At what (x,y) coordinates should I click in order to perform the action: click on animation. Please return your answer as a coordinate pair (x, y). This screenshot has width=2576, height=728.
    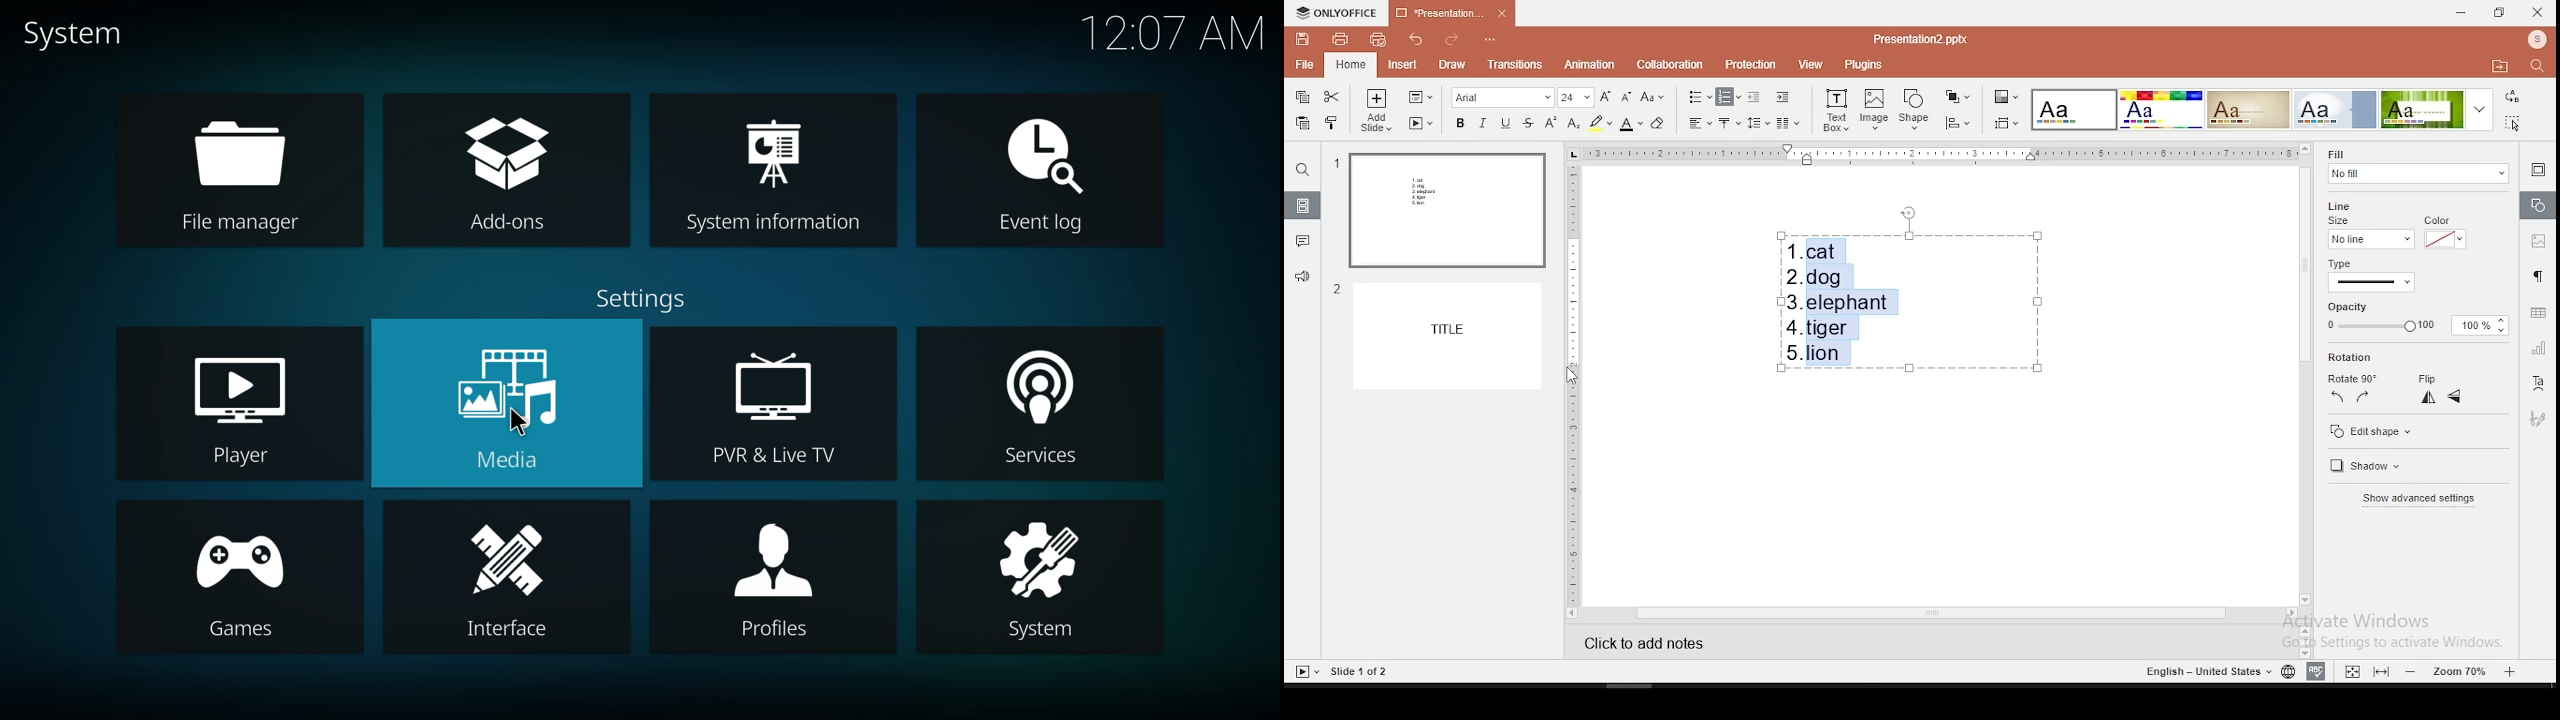
    Looking at the image, I should click on (1588, 64).